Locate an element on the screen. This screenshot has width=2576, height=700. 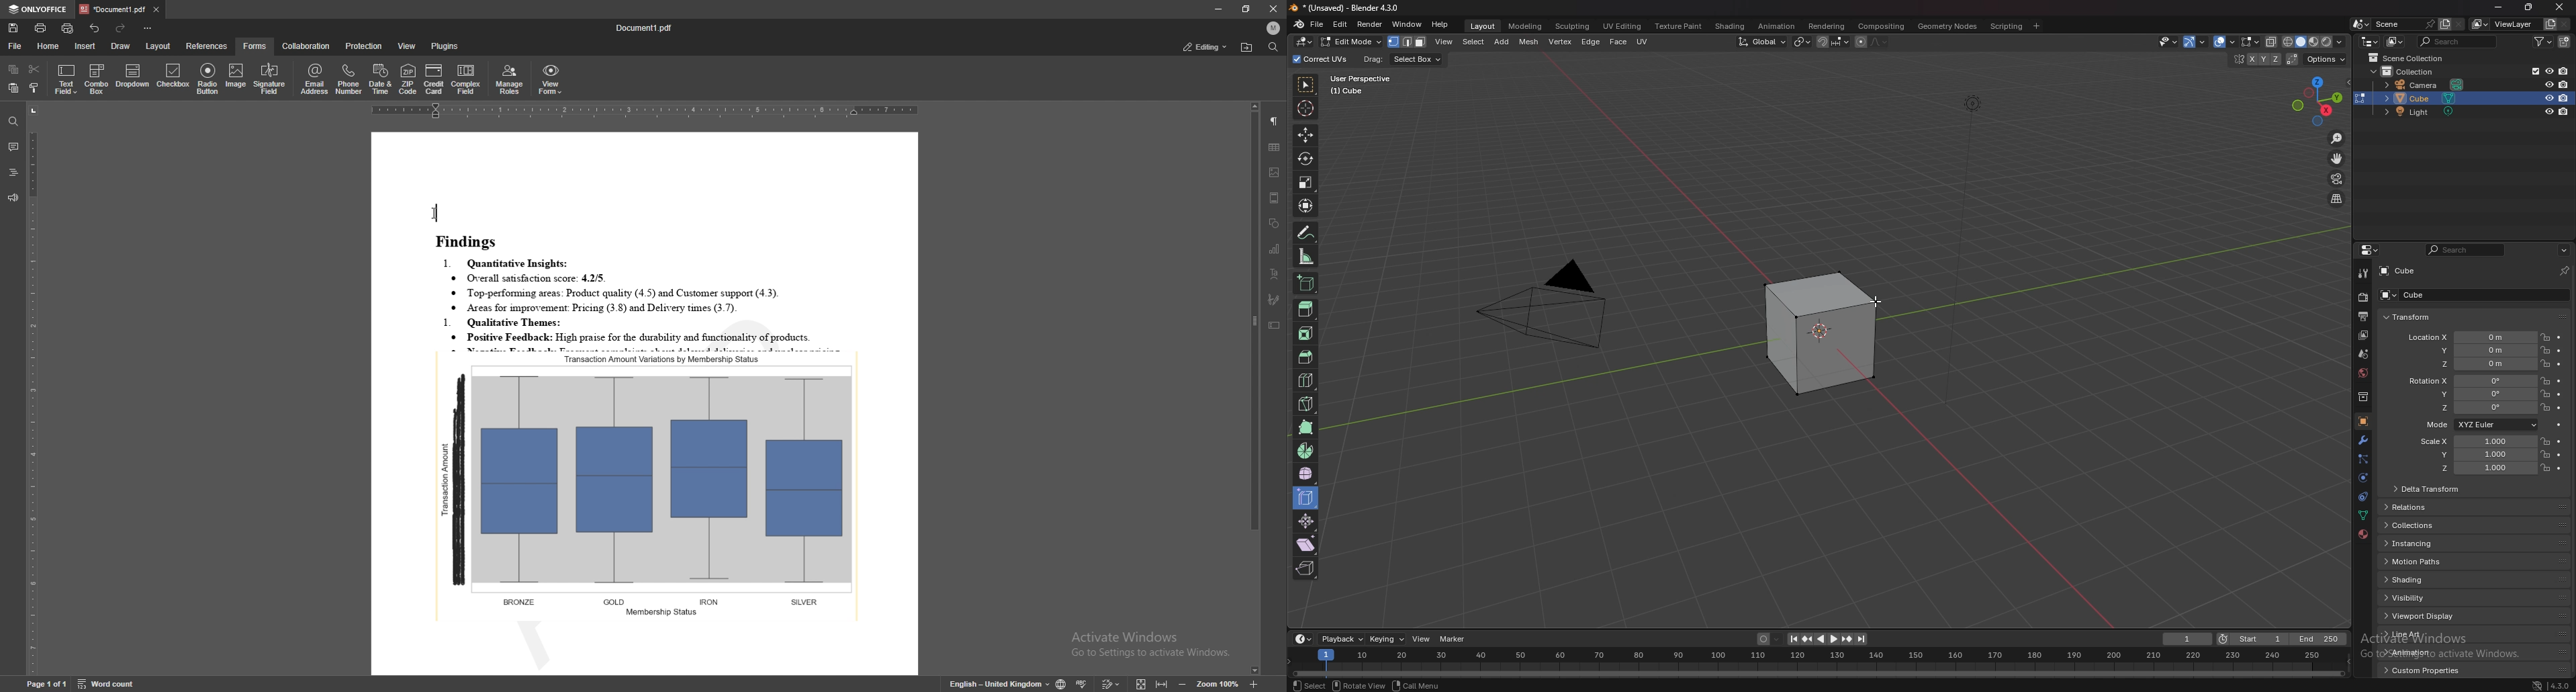
print is located at coordinates (41, 28).